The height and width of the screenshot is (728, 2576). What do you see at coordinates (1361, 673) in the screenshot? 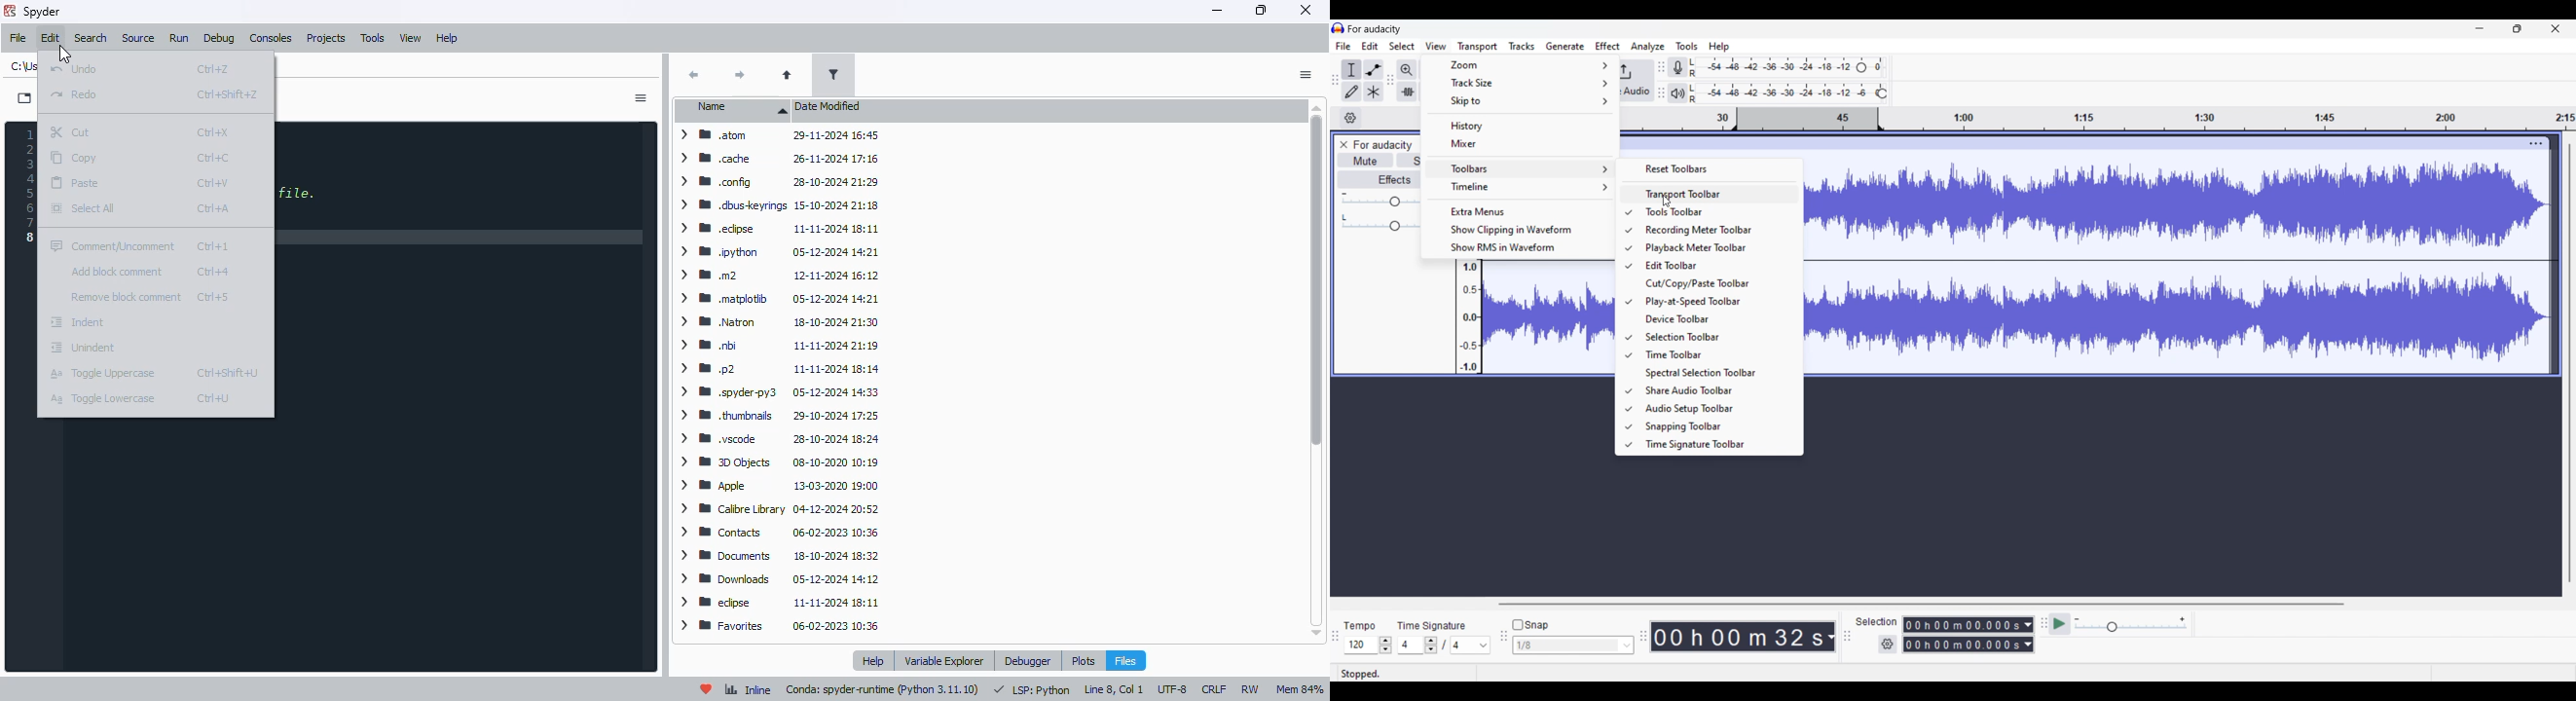
I see `Current status of track` at bounding box center [1361, 673].